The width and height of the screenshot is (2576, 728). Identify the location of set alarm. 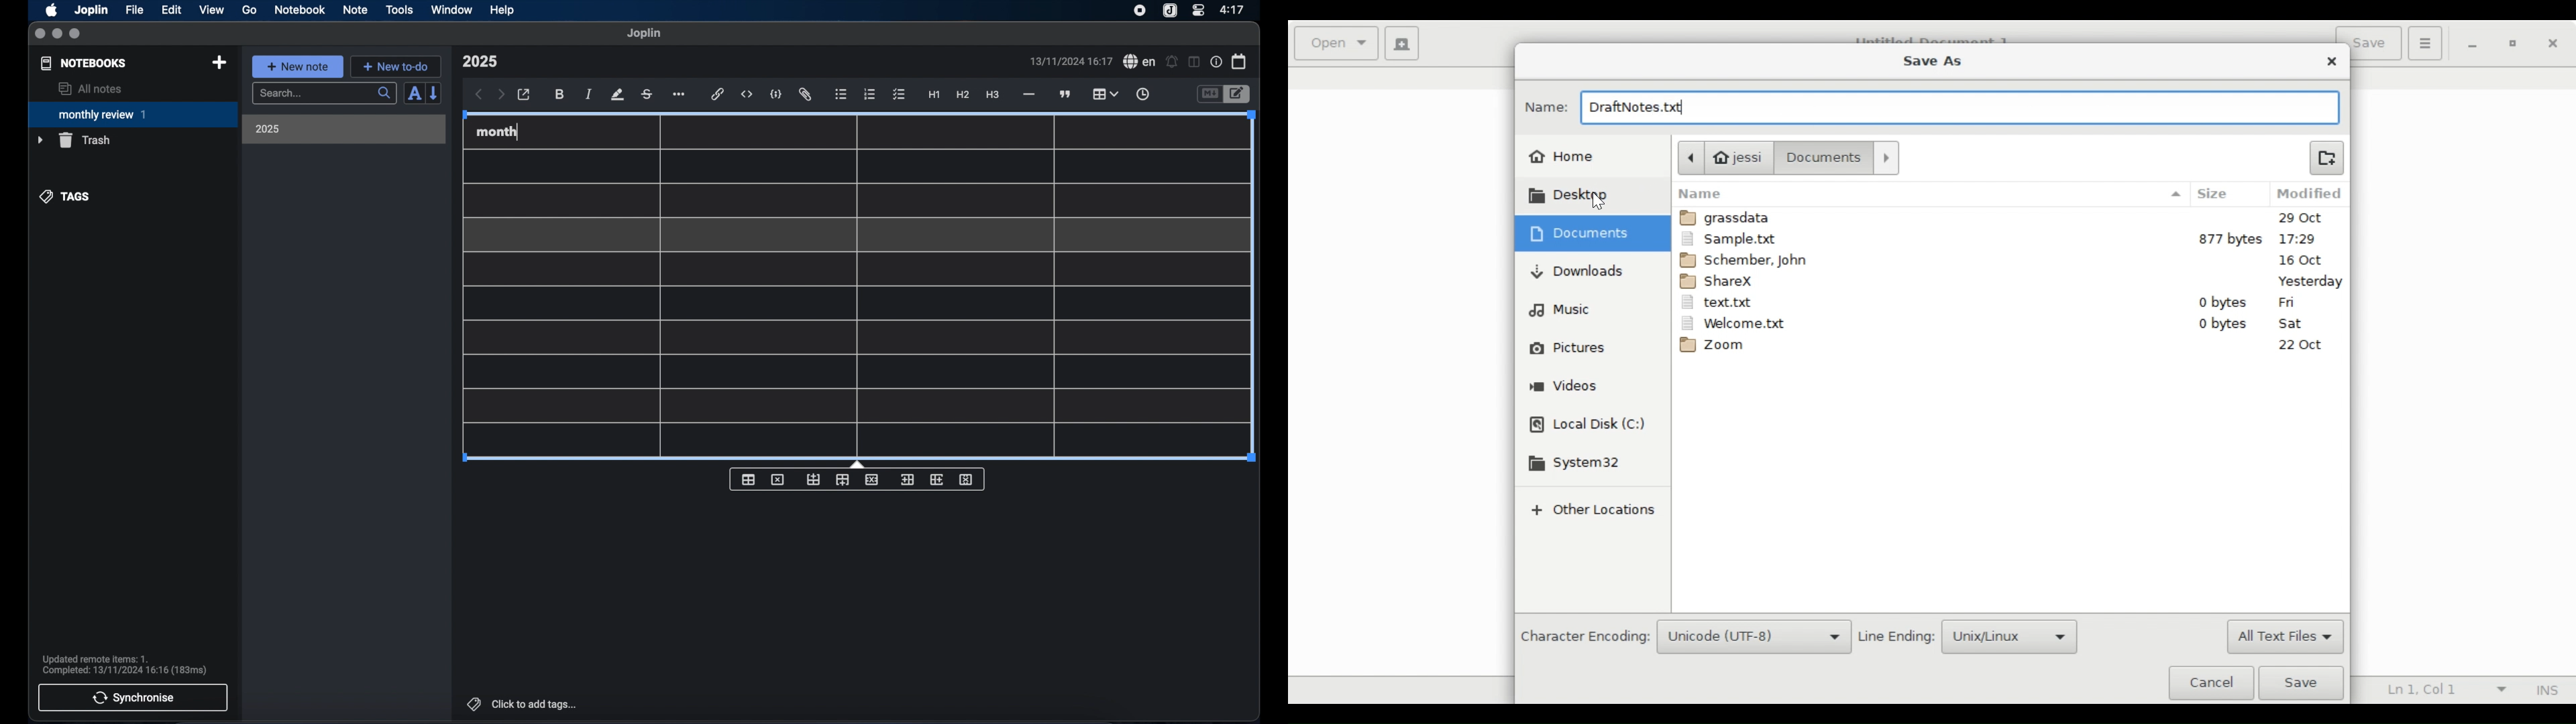
(1172, 62).